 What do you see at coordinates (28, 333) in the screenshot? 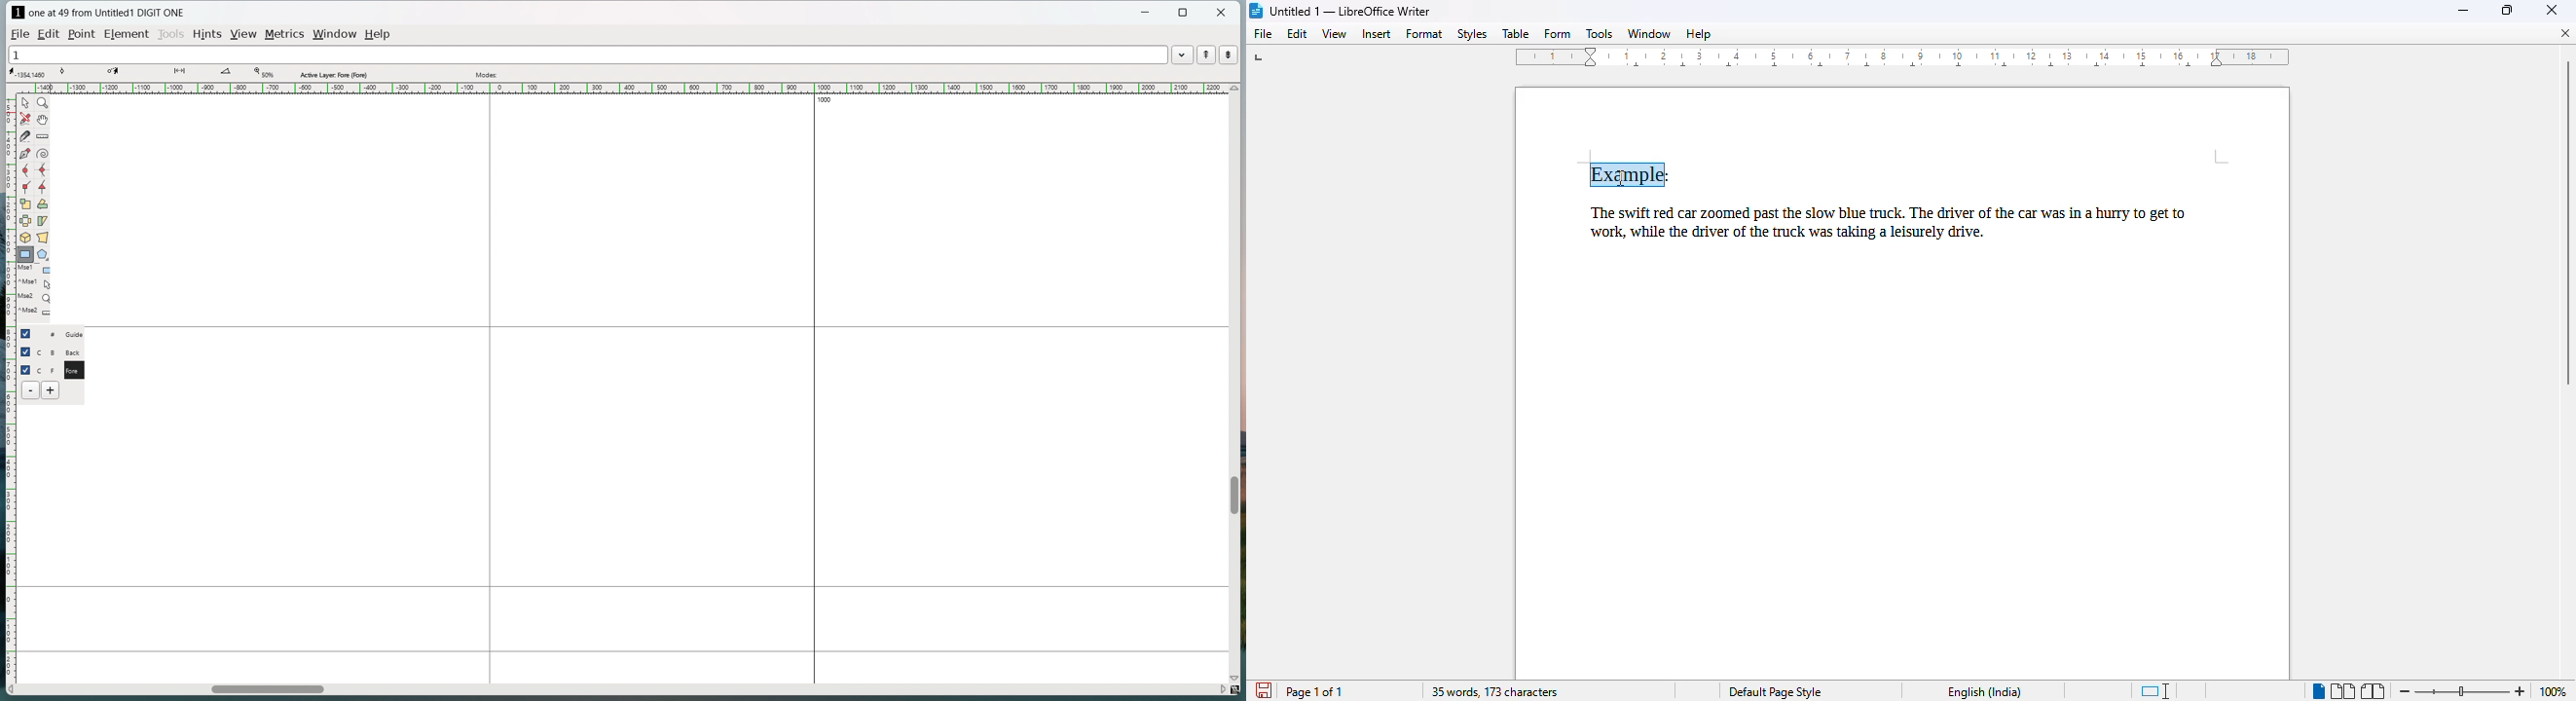
I see `checkbox` at bounding box center [28, 333].